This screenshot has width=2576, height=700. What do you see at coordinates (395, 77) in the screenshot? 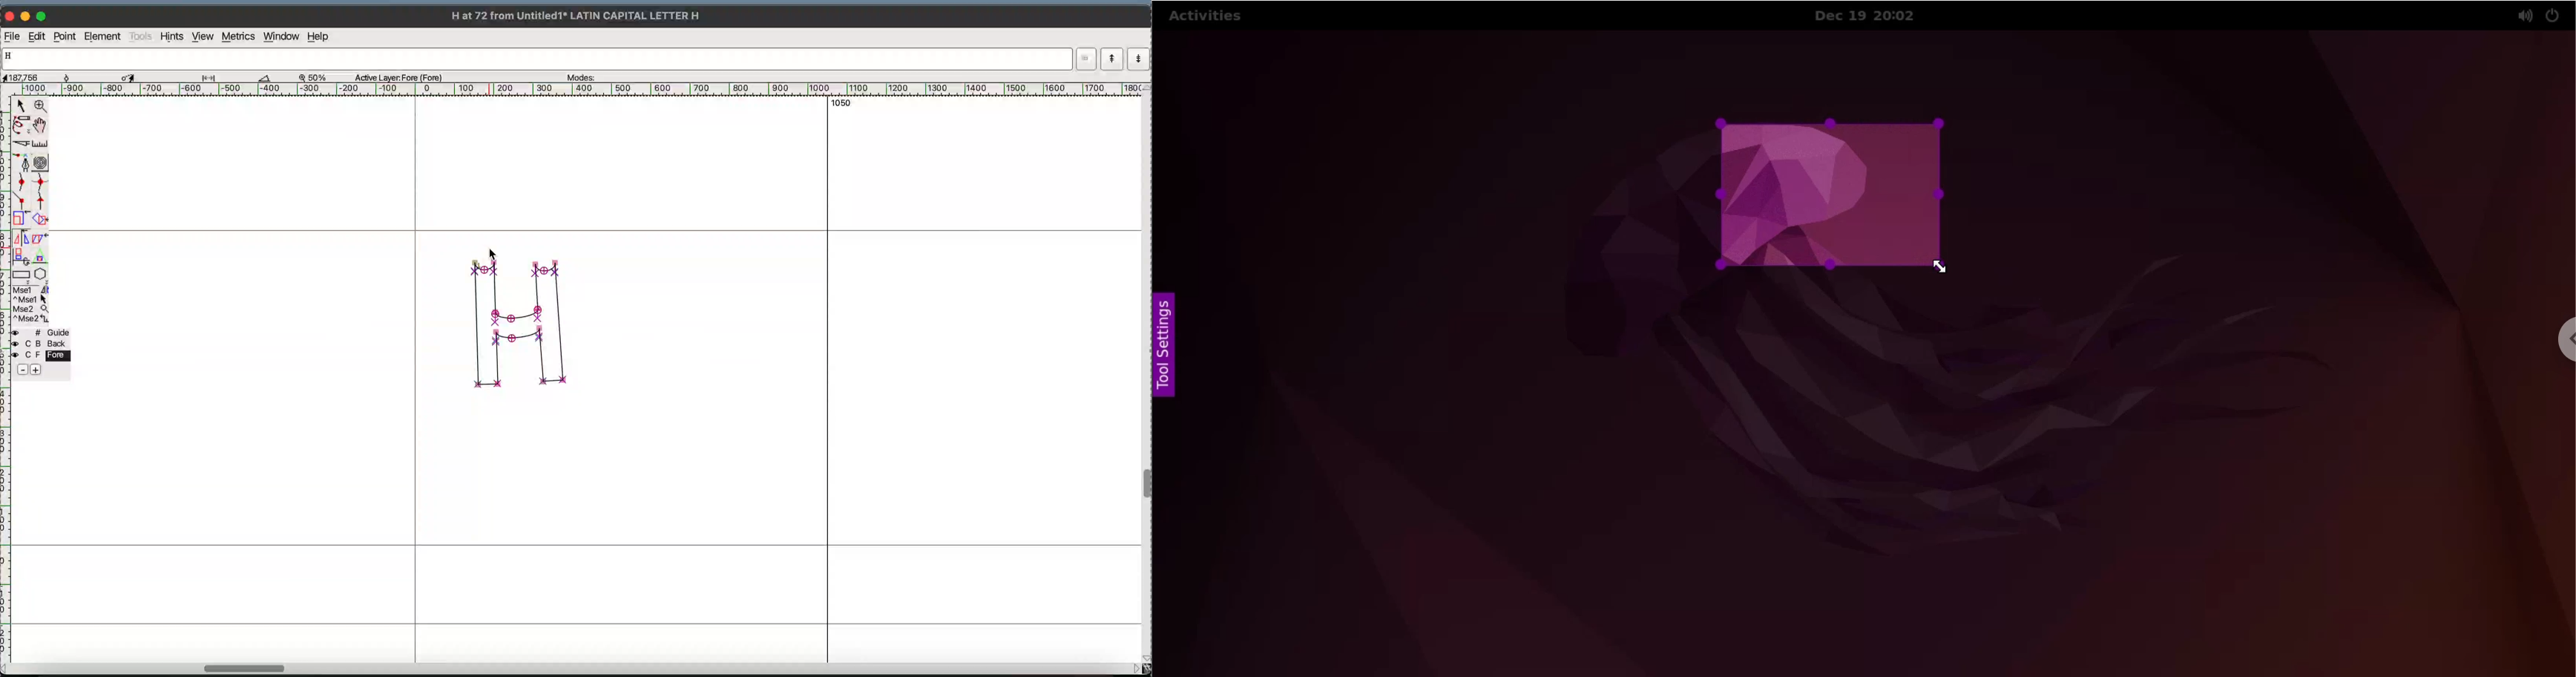
I see `Active Layer: Fore (Fore)` at bounding box center [395, 77].